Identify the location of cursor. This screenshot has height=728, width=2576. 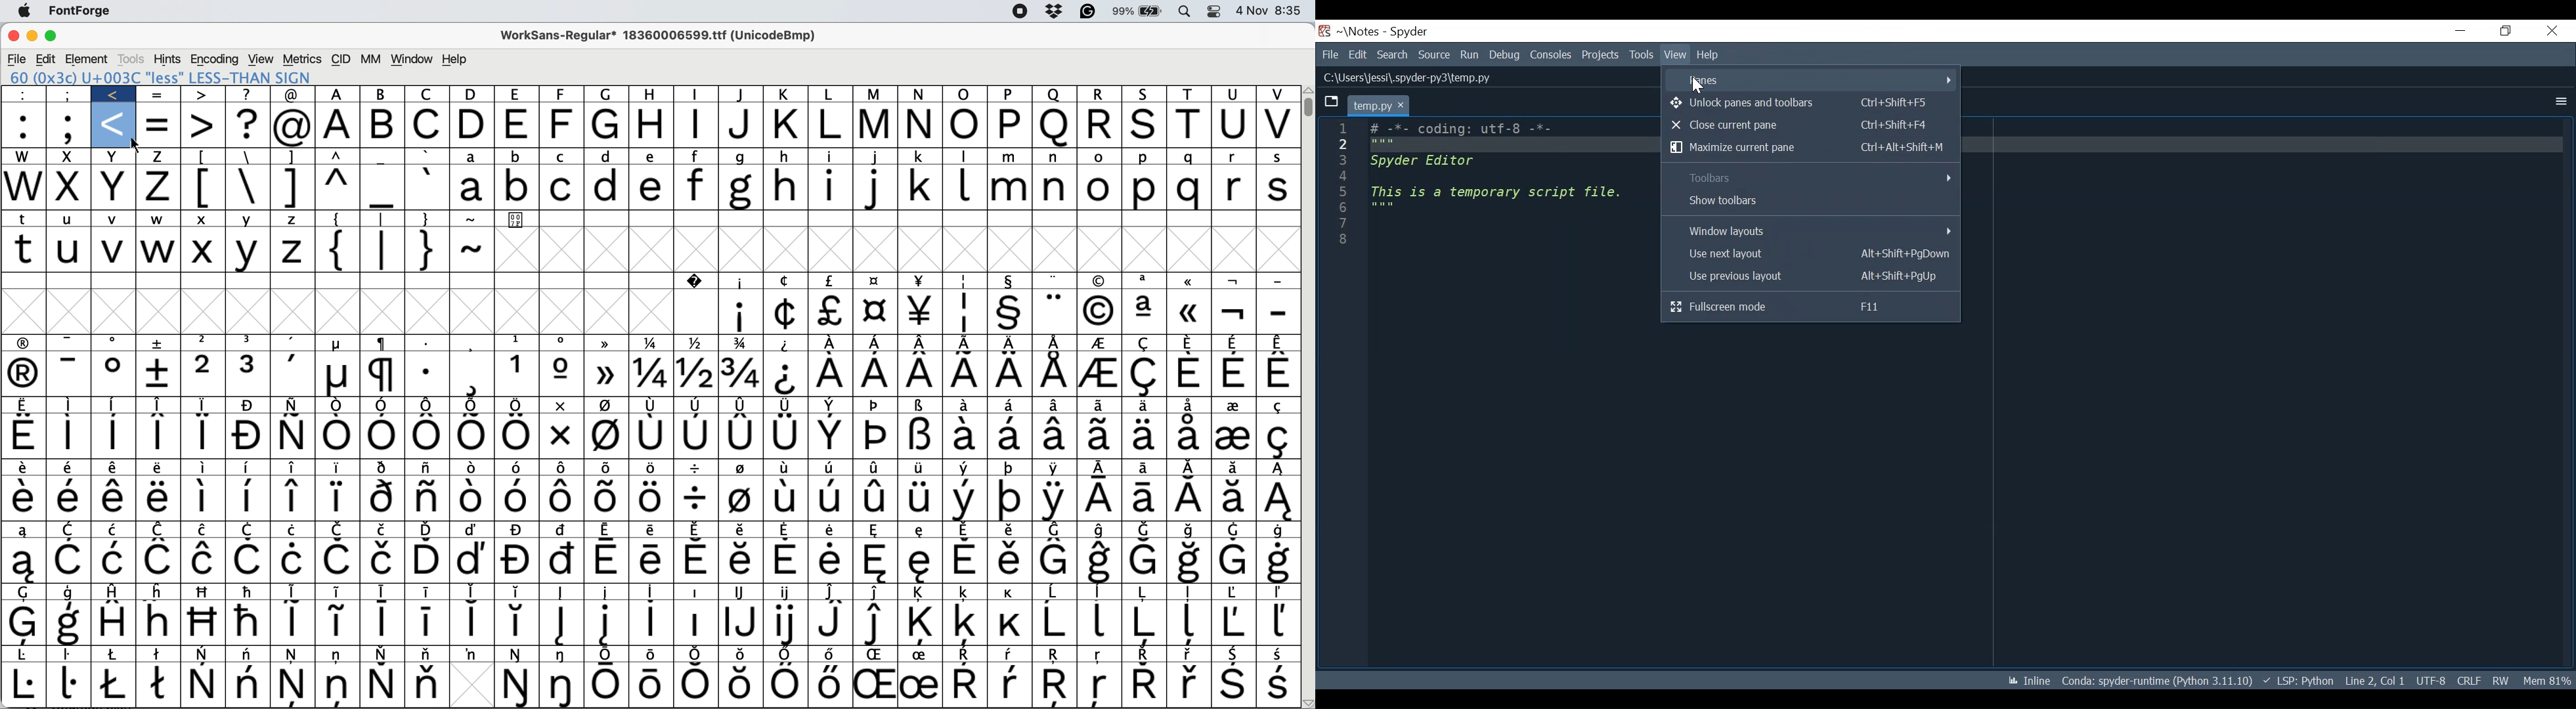
(135, 145).